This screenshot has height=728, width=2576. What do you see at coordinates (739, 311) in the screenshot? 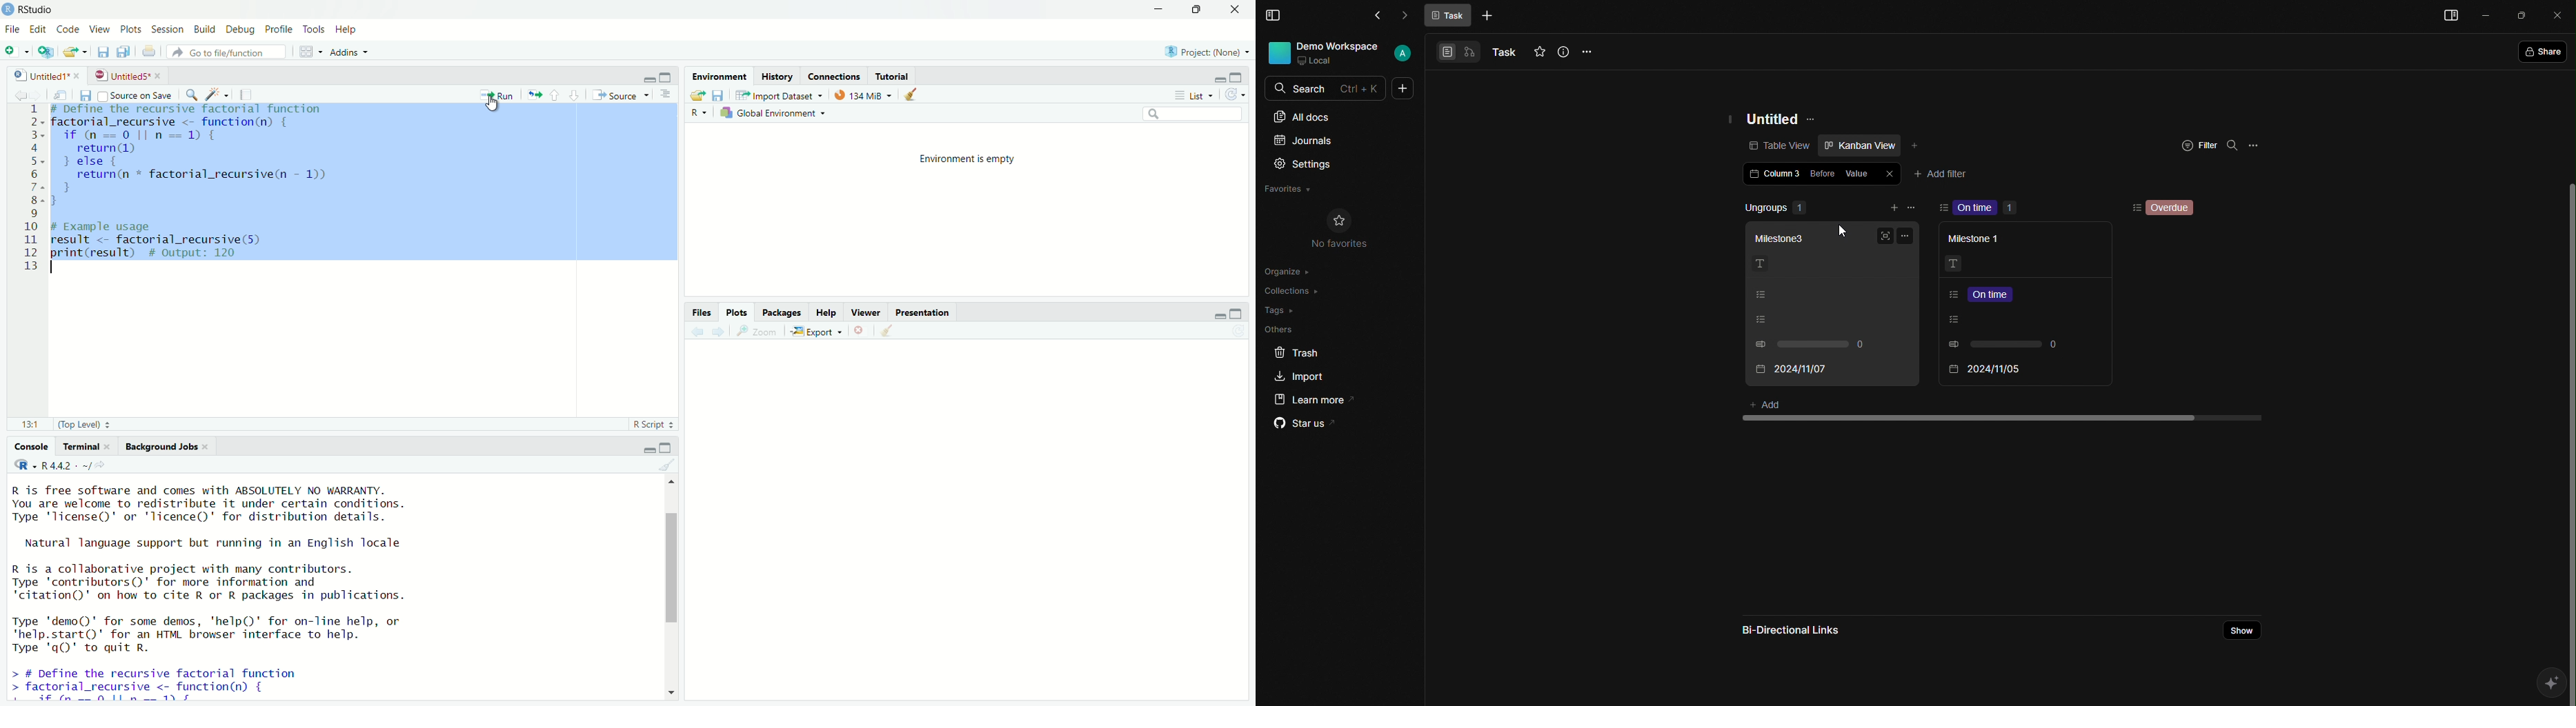
I see `Plots` at bounding box center [739, 311].